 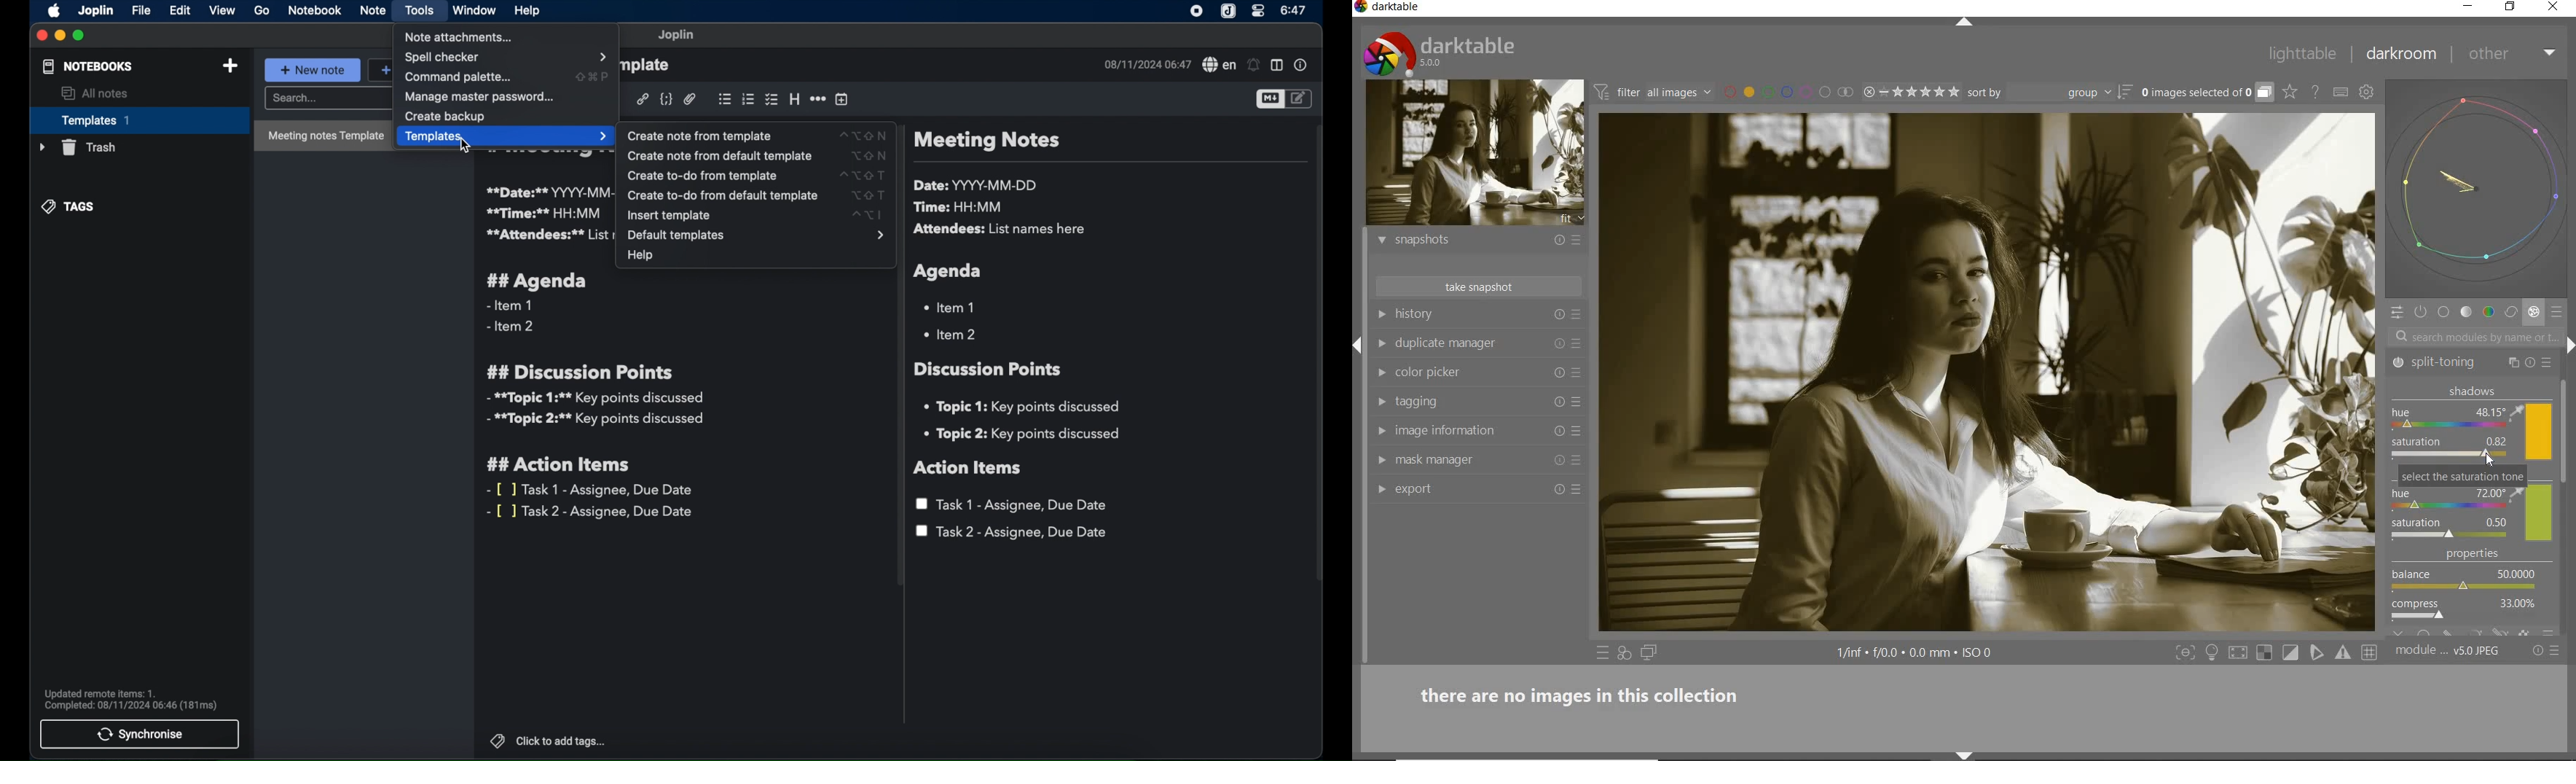 I want to click on set keyboard shortcuts, so click(x=2341, y=92).